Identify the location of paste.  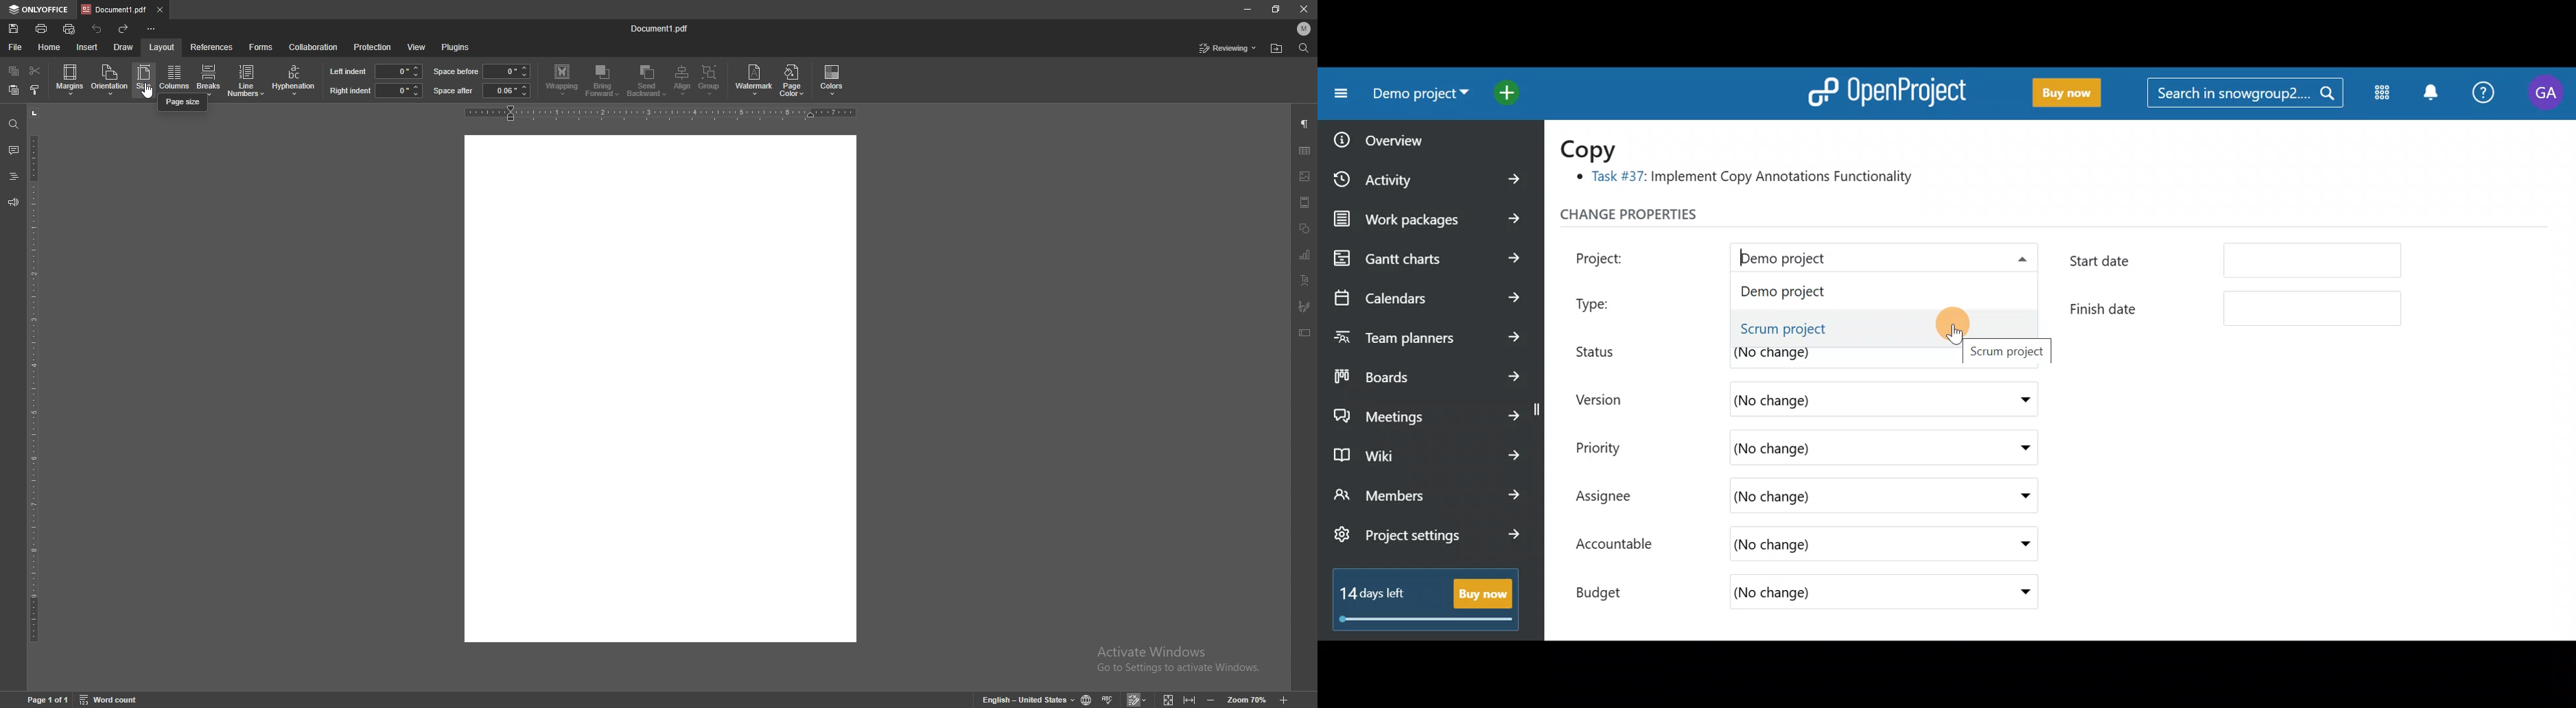
(14, 90).